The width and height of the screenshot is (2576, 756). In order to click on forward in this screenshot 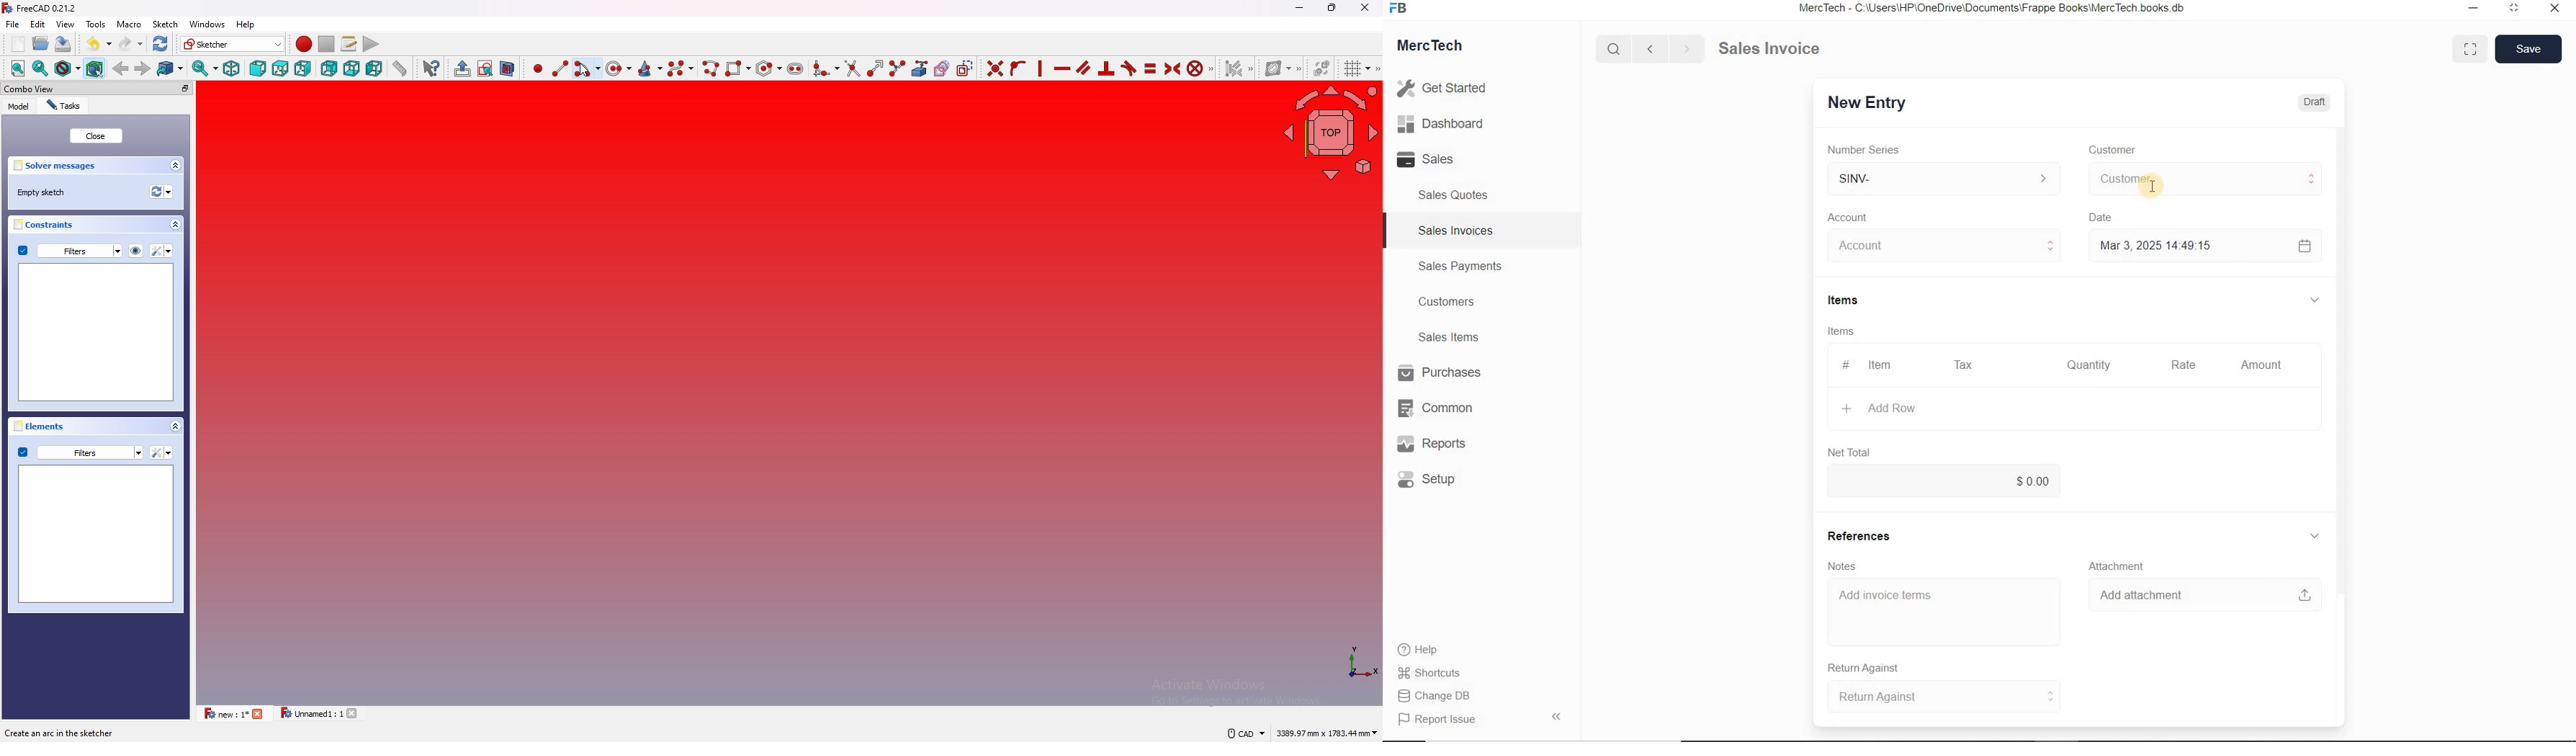, I will do `click(143, 68)`.